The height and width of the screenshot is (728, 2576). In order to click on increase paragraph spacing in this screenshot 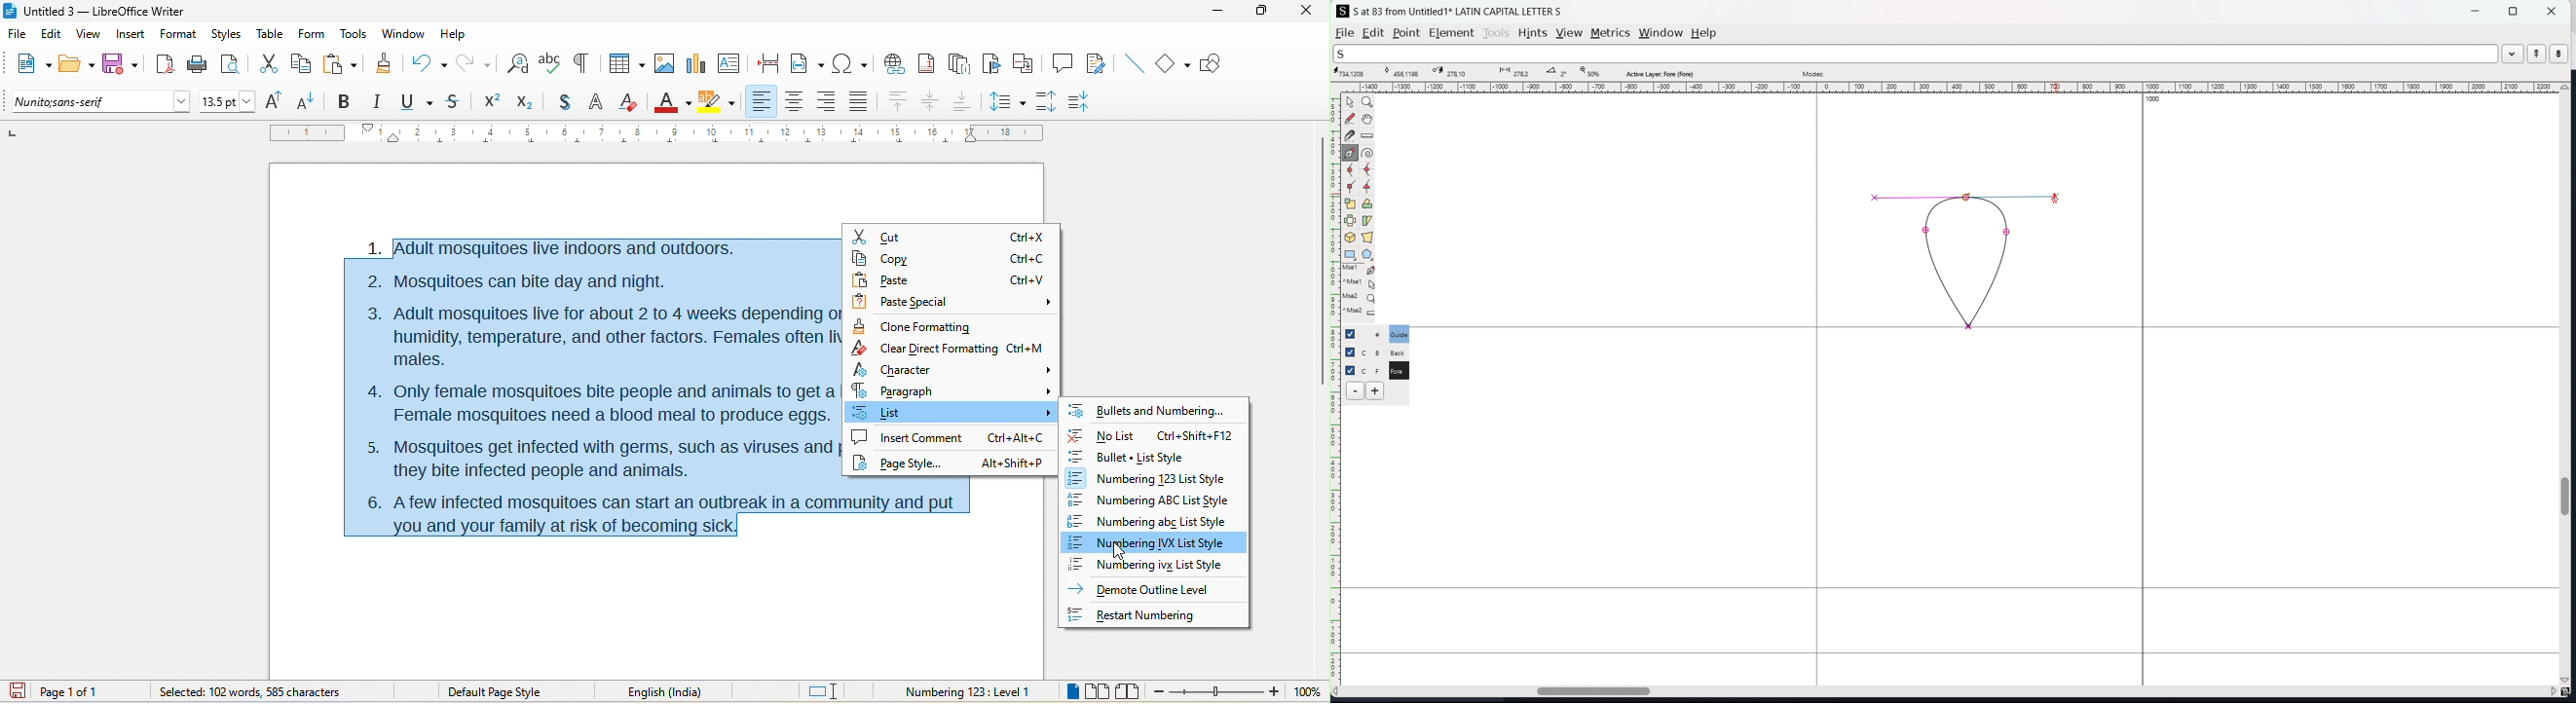, I will do `click(1052, 102)`.